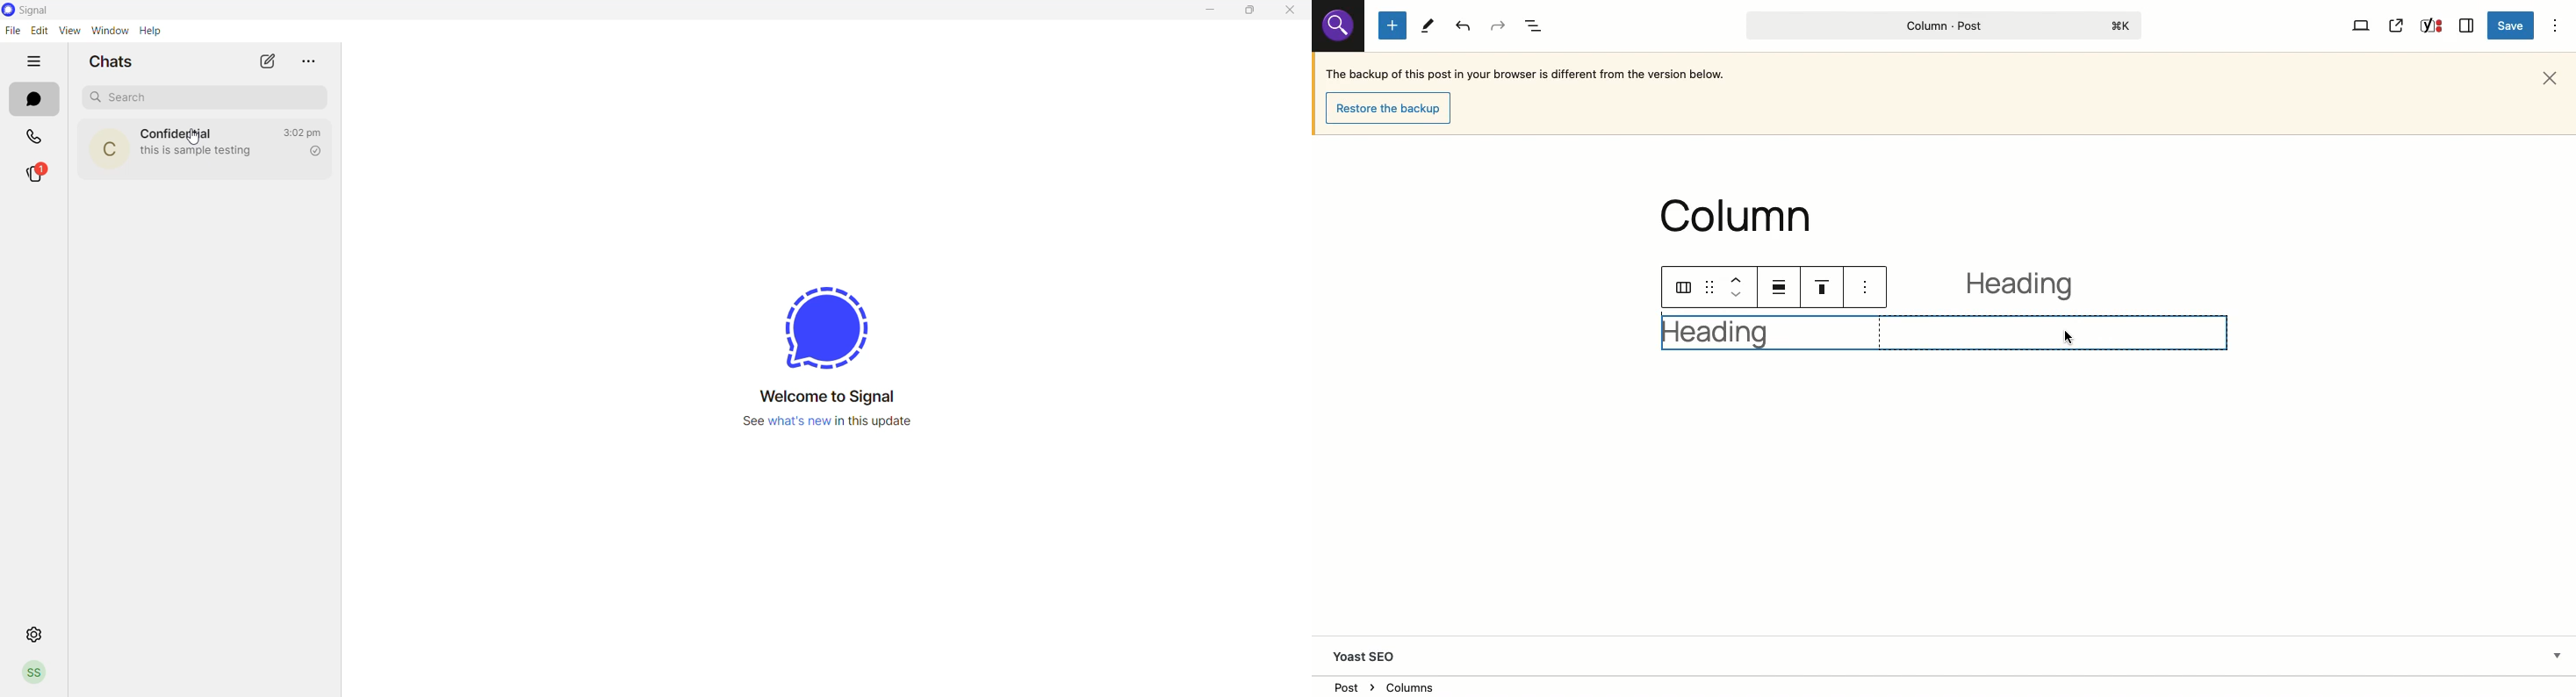 This screenshot has height=700, width=2576. What do you see at coordinates (313, 152) in the screenshot?
I see `read recipient ` at bounding box center [313, 152].